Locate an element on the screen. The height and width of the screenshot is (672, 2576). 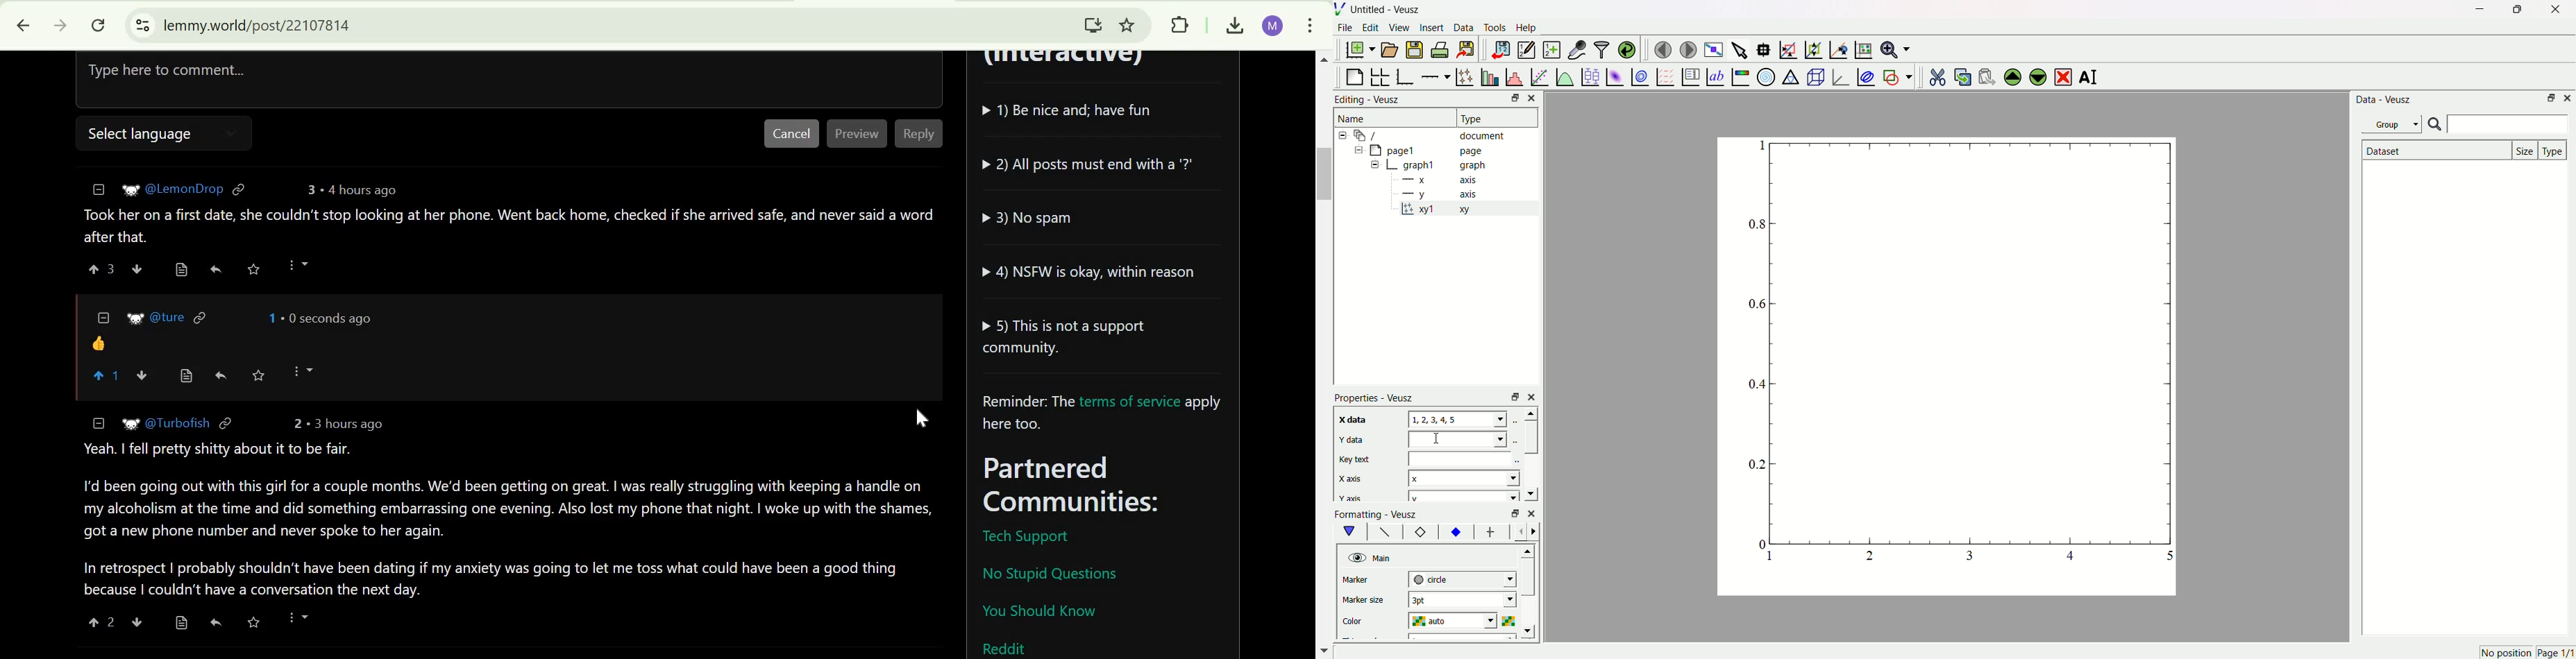
comment is located at coordinates (506, 225).